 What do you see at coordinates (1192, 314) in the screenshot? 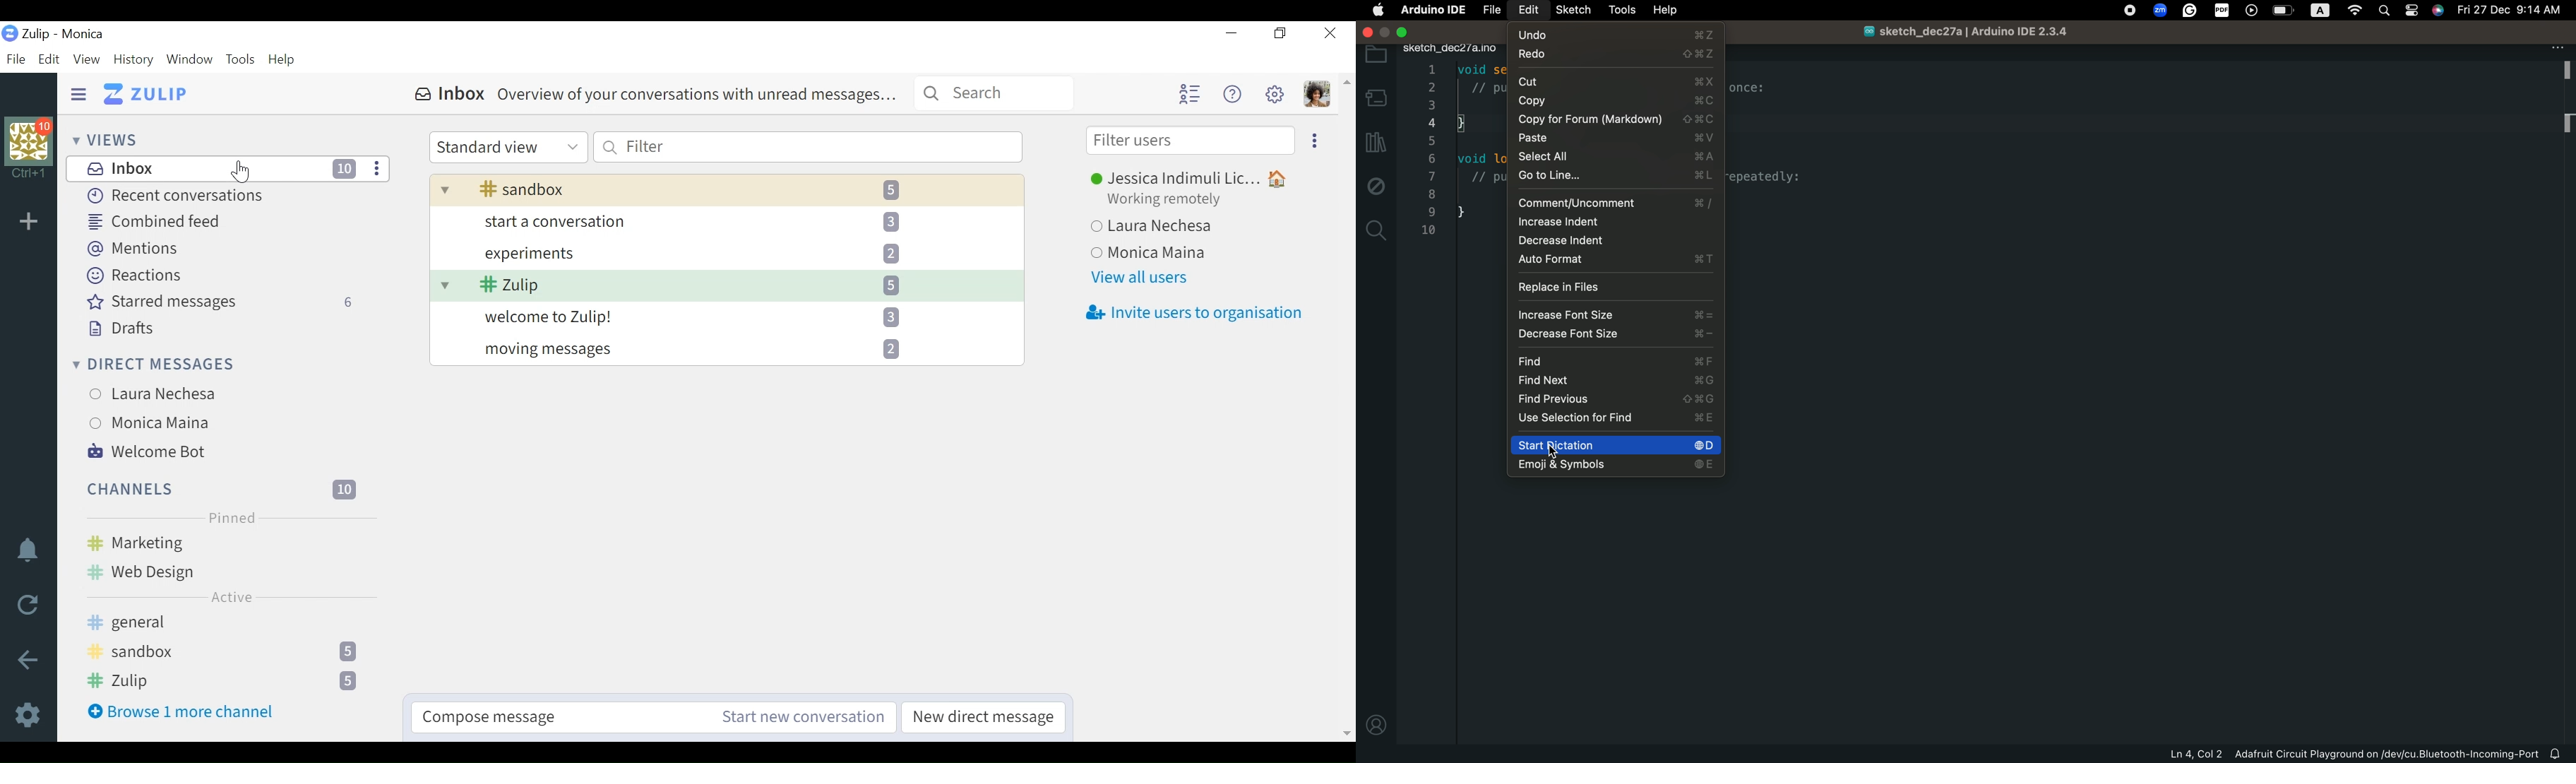
I see `Invite users to organisation` at bounding box center [1192, 314].